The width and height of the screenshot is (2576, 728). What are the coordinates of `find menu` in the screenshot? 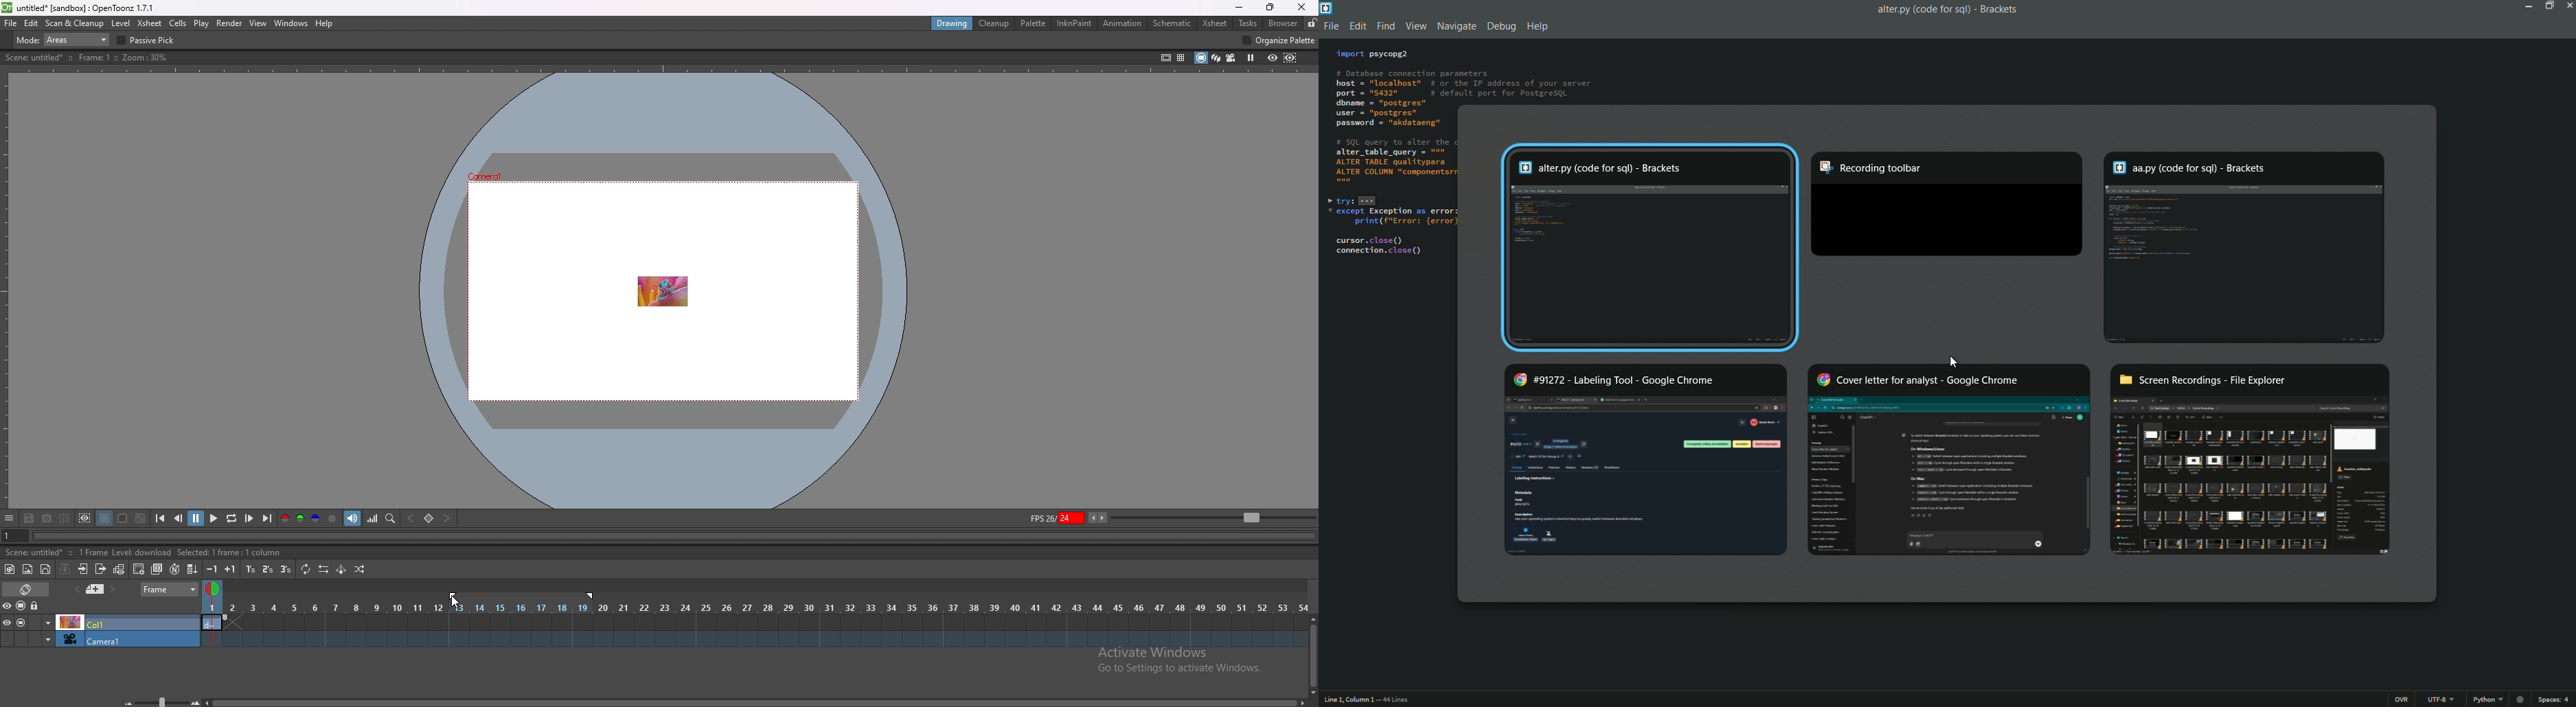 It's located at (1384, 27).